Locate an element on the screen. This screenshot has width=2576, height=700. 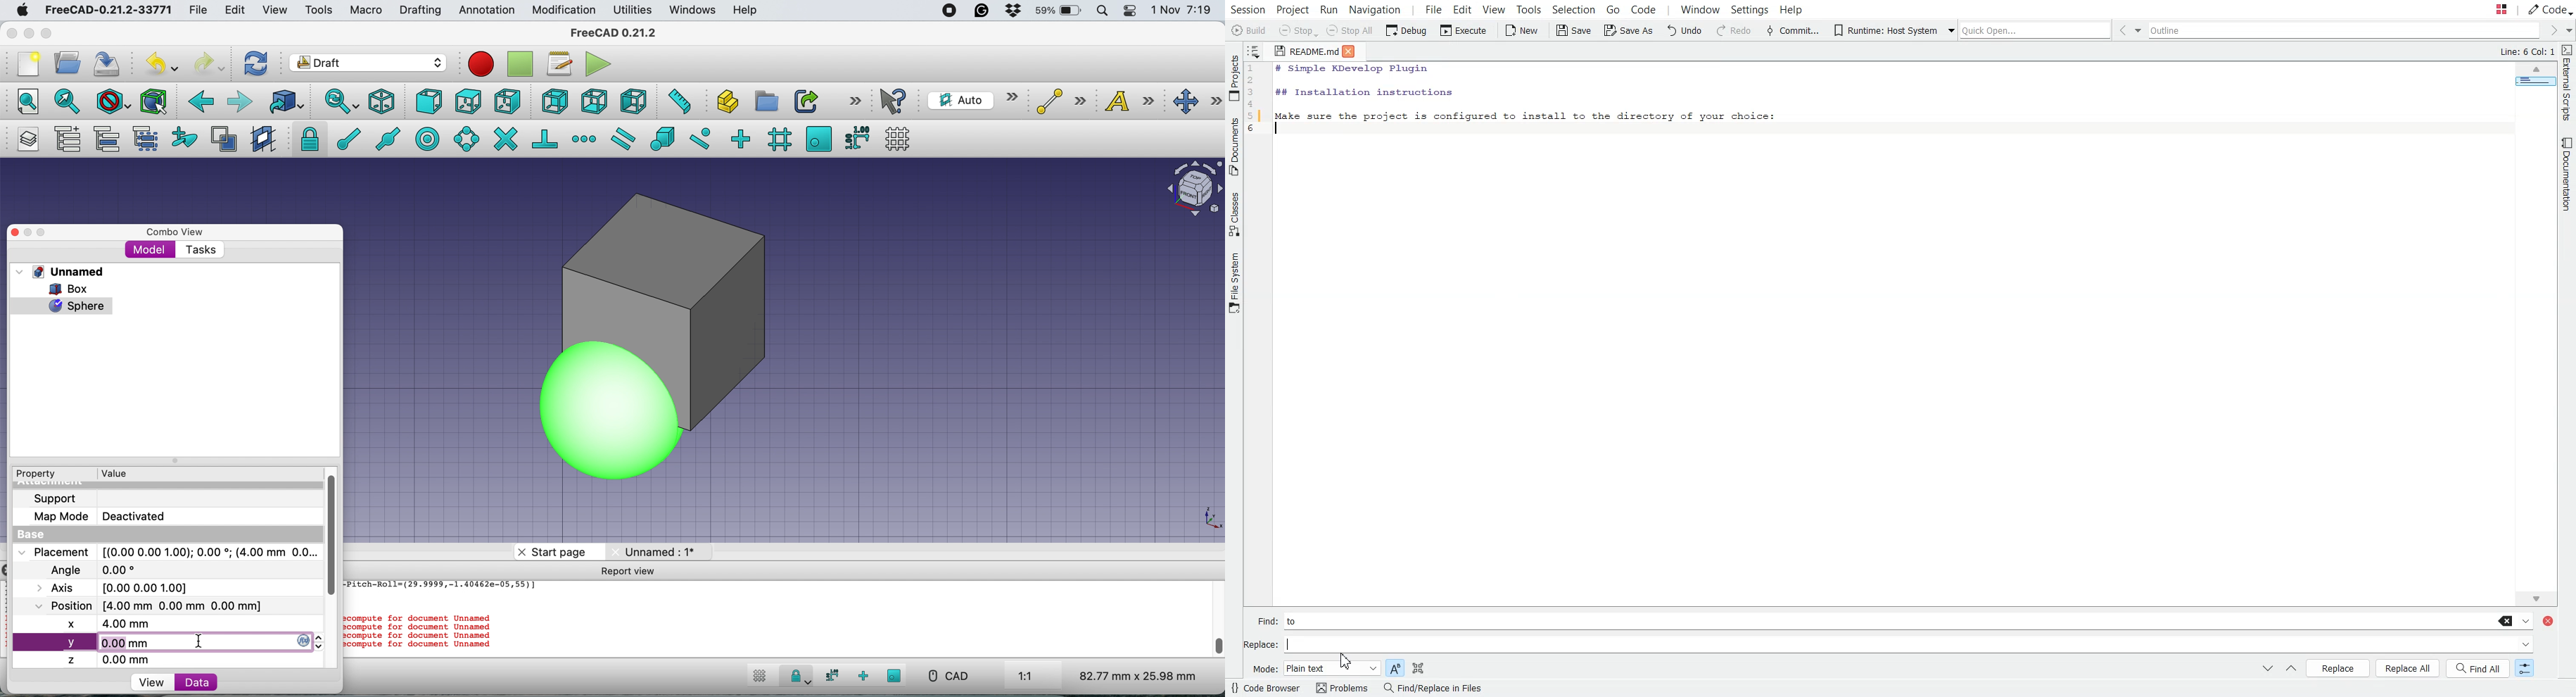
scroll bar is located at coordinates (1216, 630).